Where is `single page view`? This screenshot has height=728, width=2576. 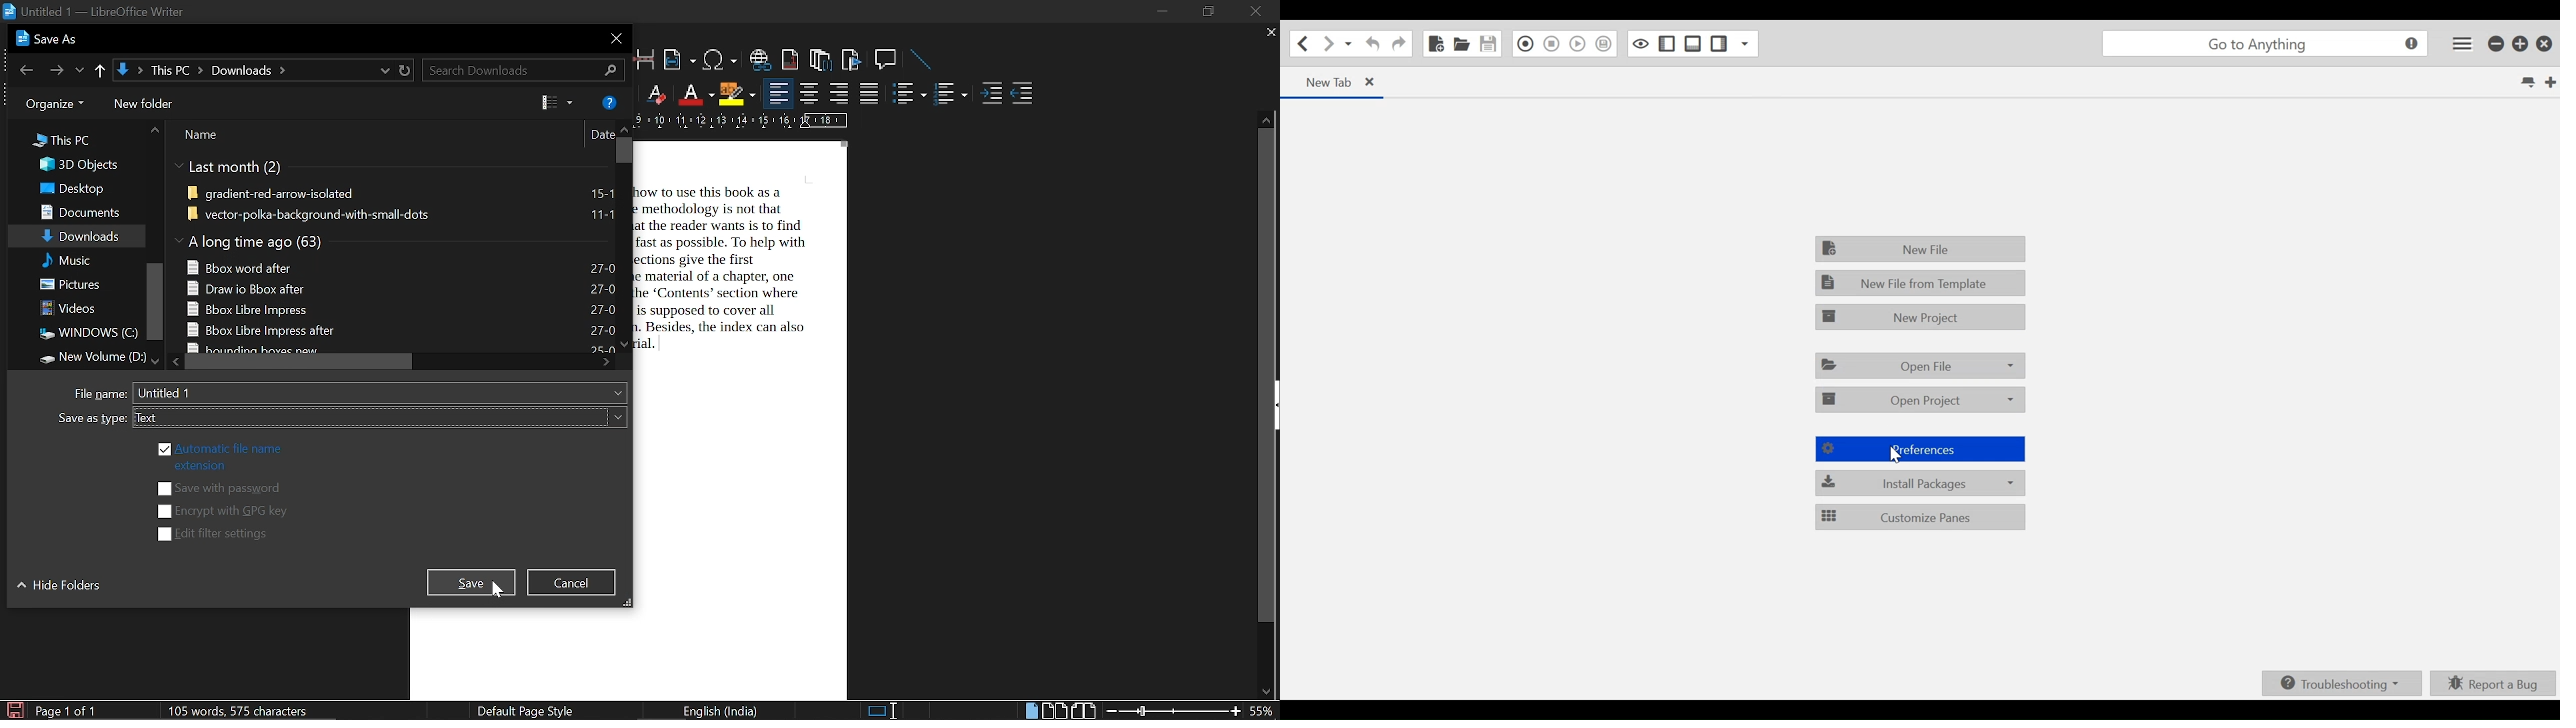
single page view is located at coordinates (1030, 710).